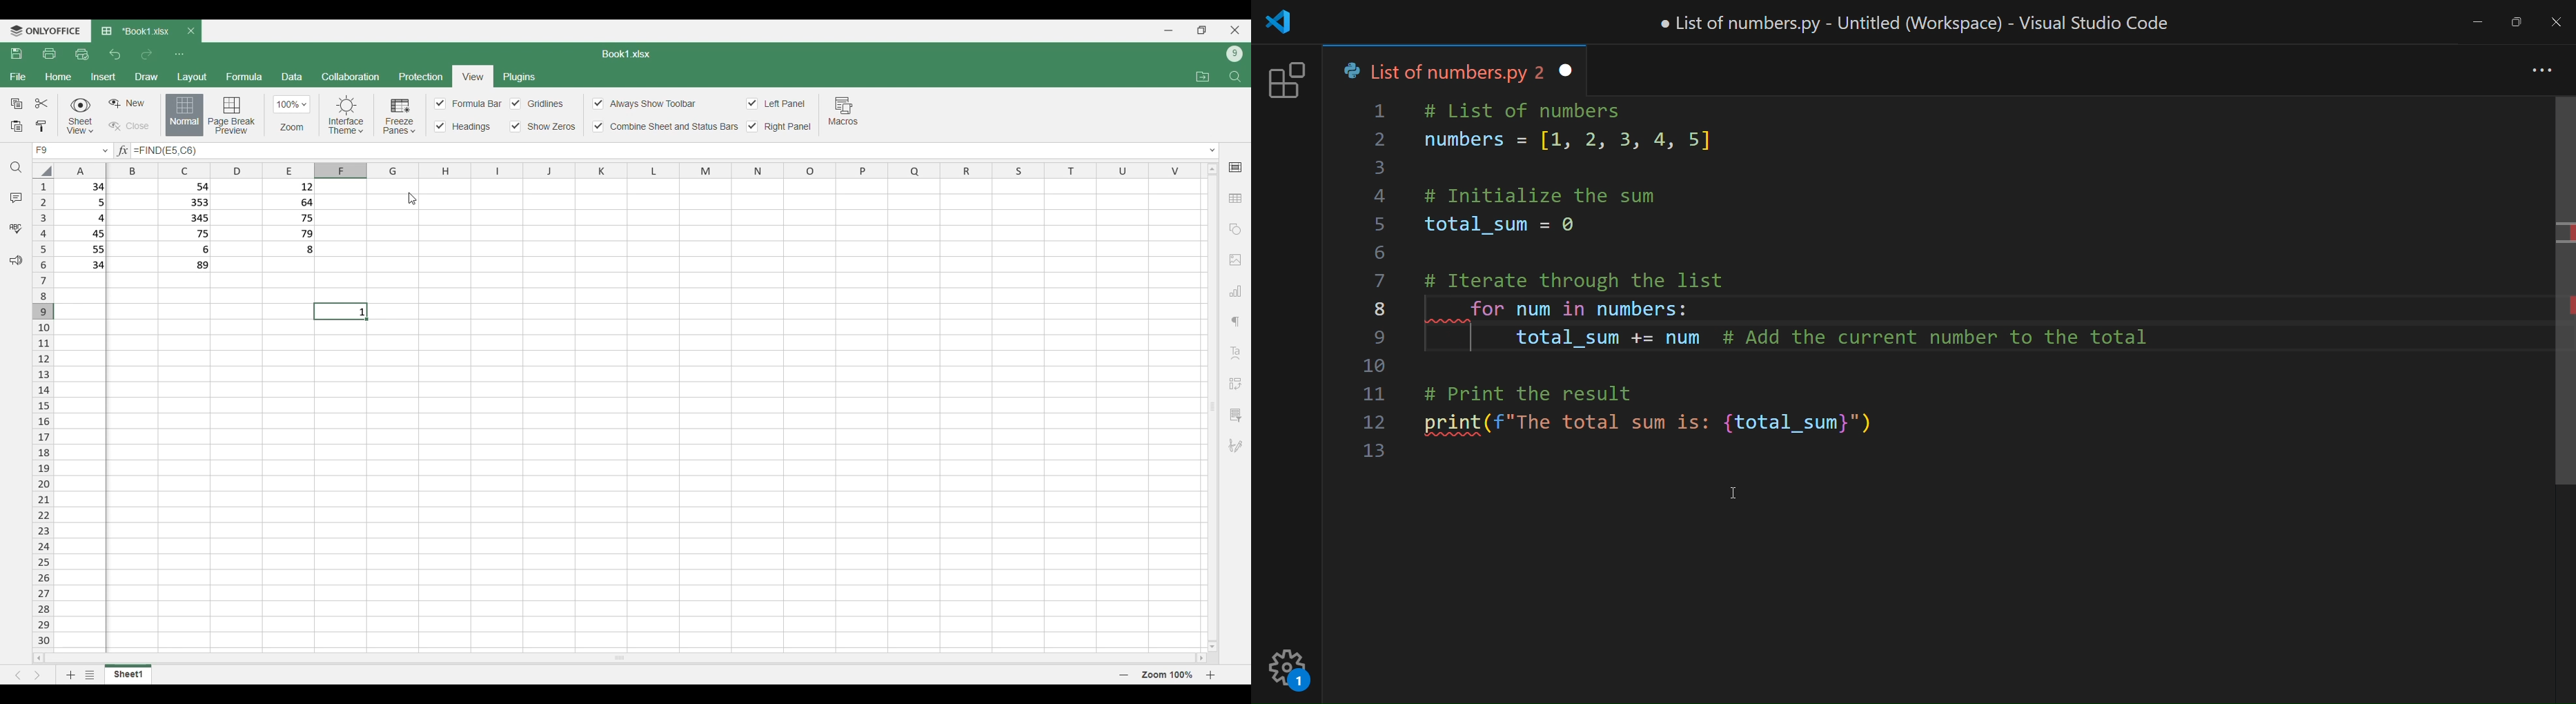 The image size is (2576, 728). I want to click on Page zoom out, so click(1124, 675).